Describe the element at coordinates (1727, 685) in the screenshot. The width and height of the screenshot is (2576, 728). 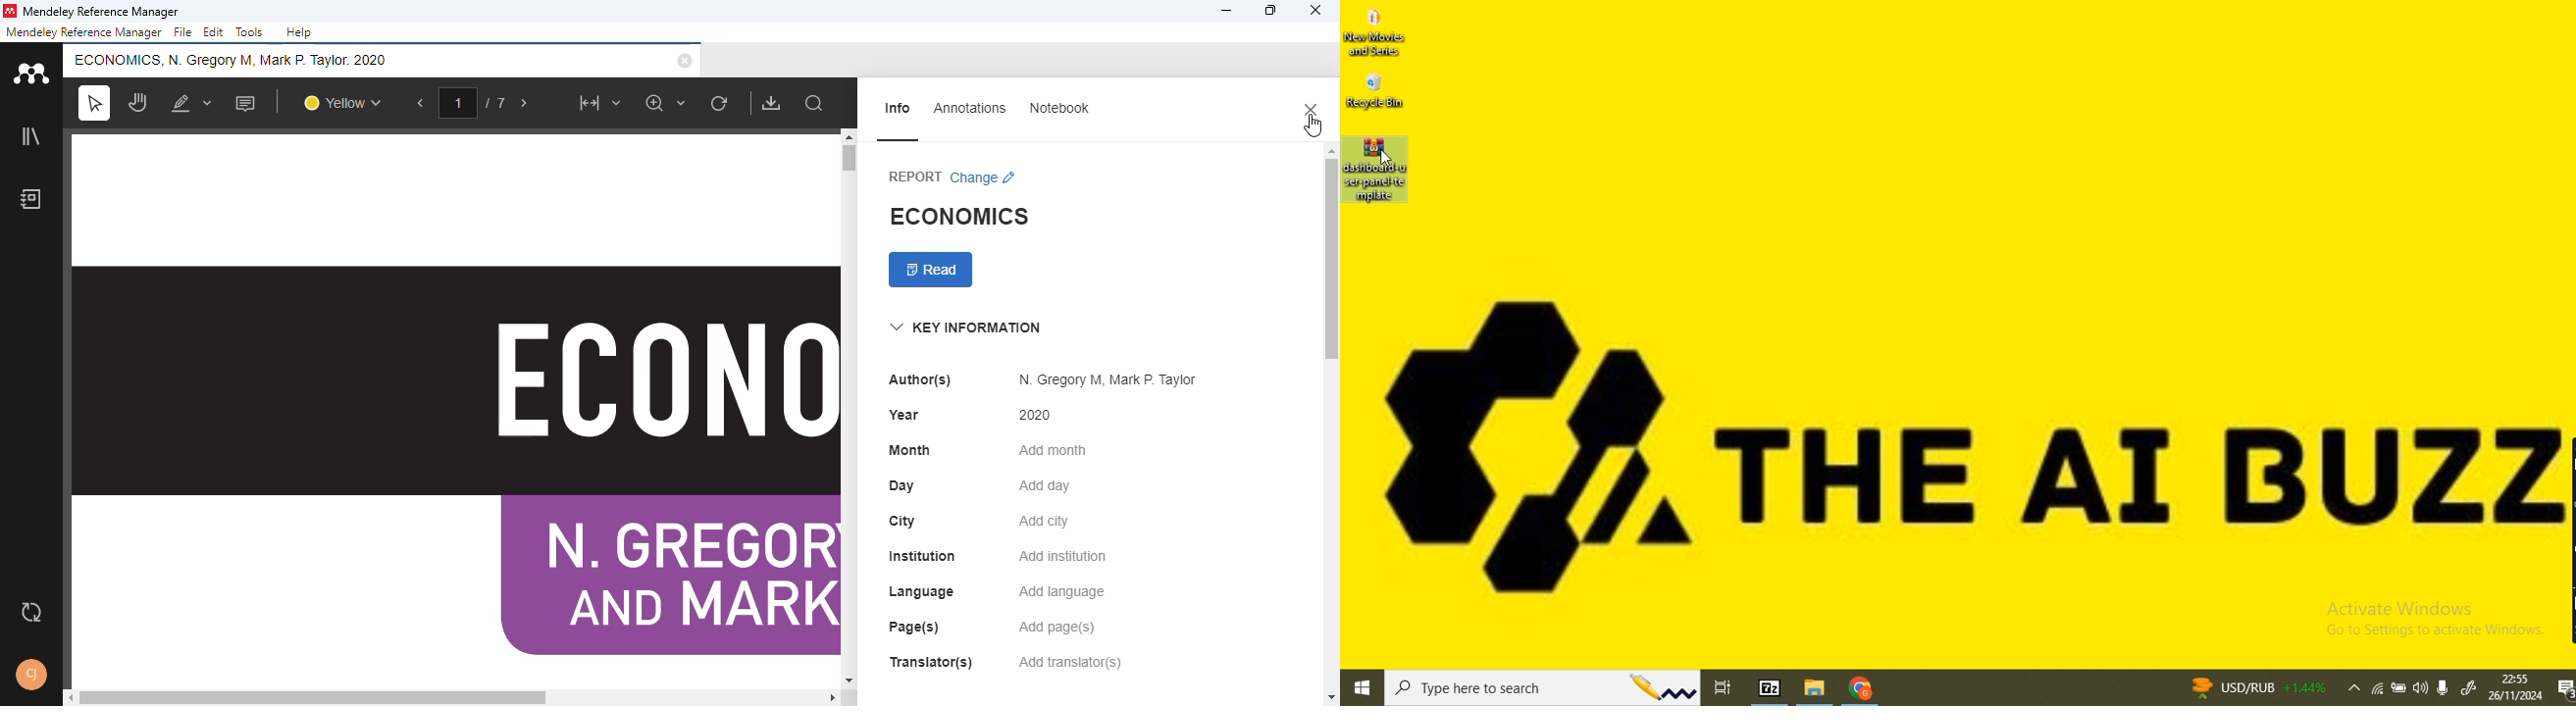
I see `task view` at that location.